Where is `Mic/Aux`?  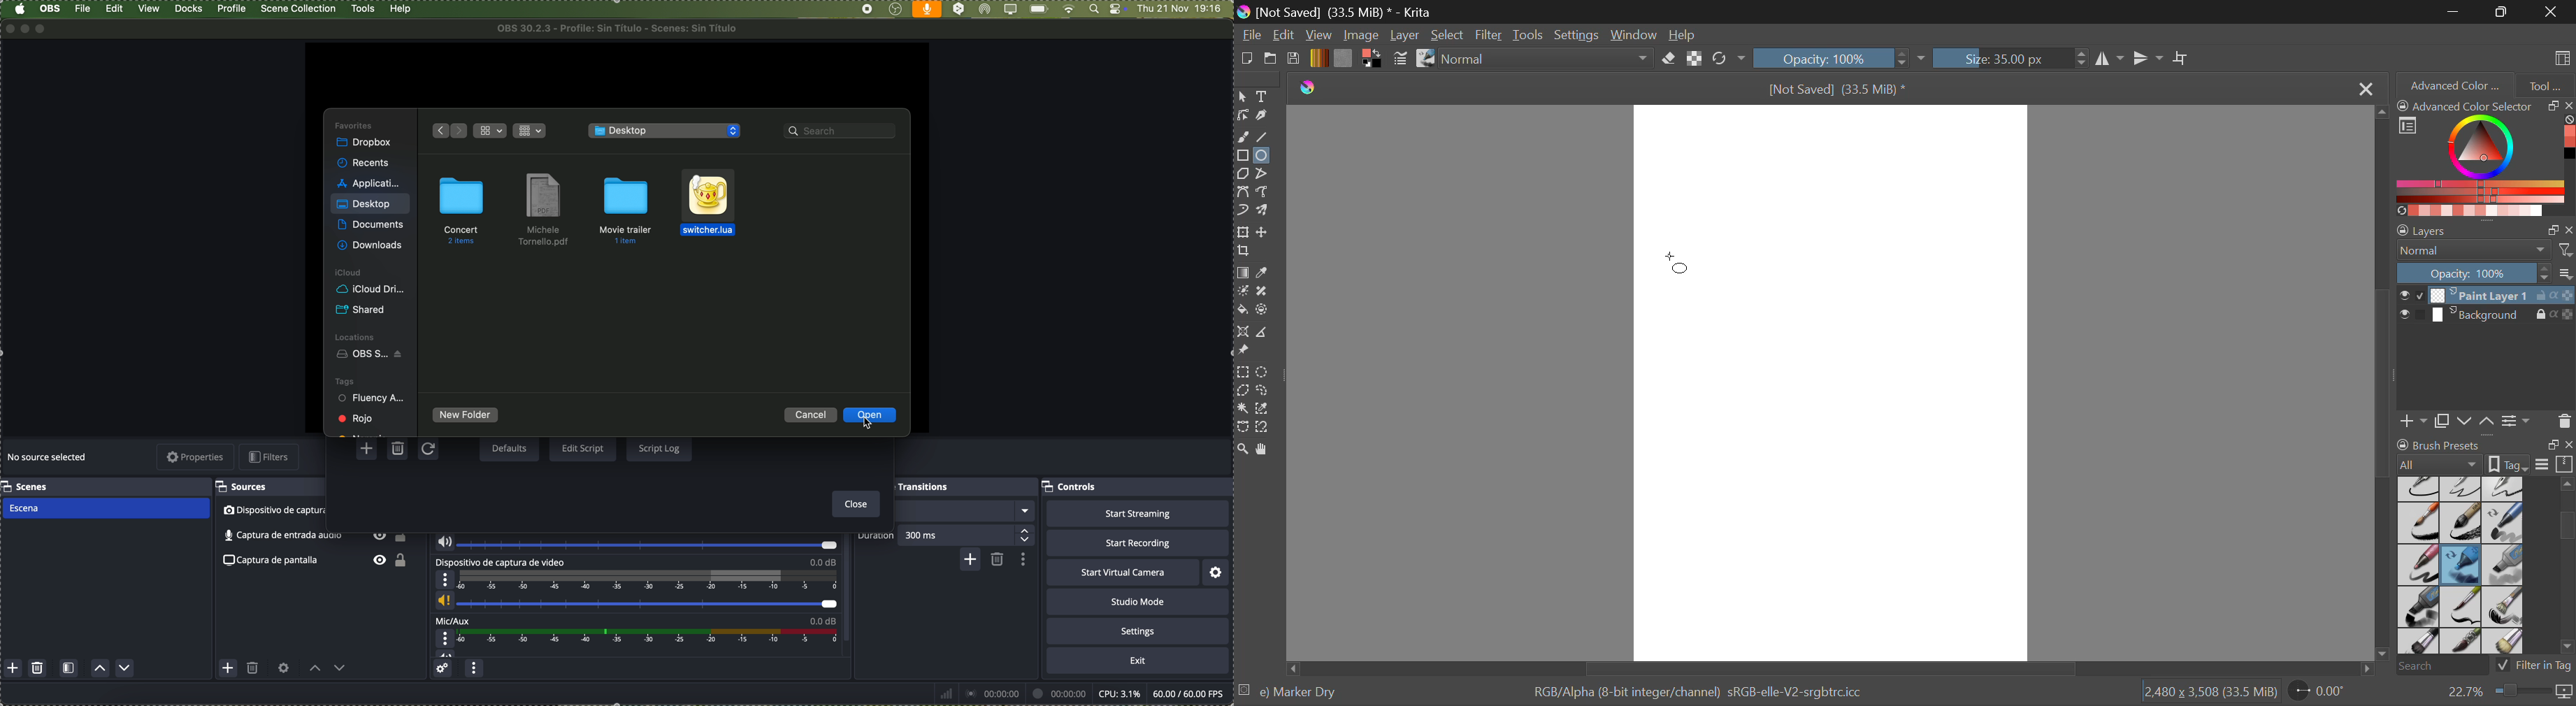 Mic/Aux is located at coordinates (633, 637).